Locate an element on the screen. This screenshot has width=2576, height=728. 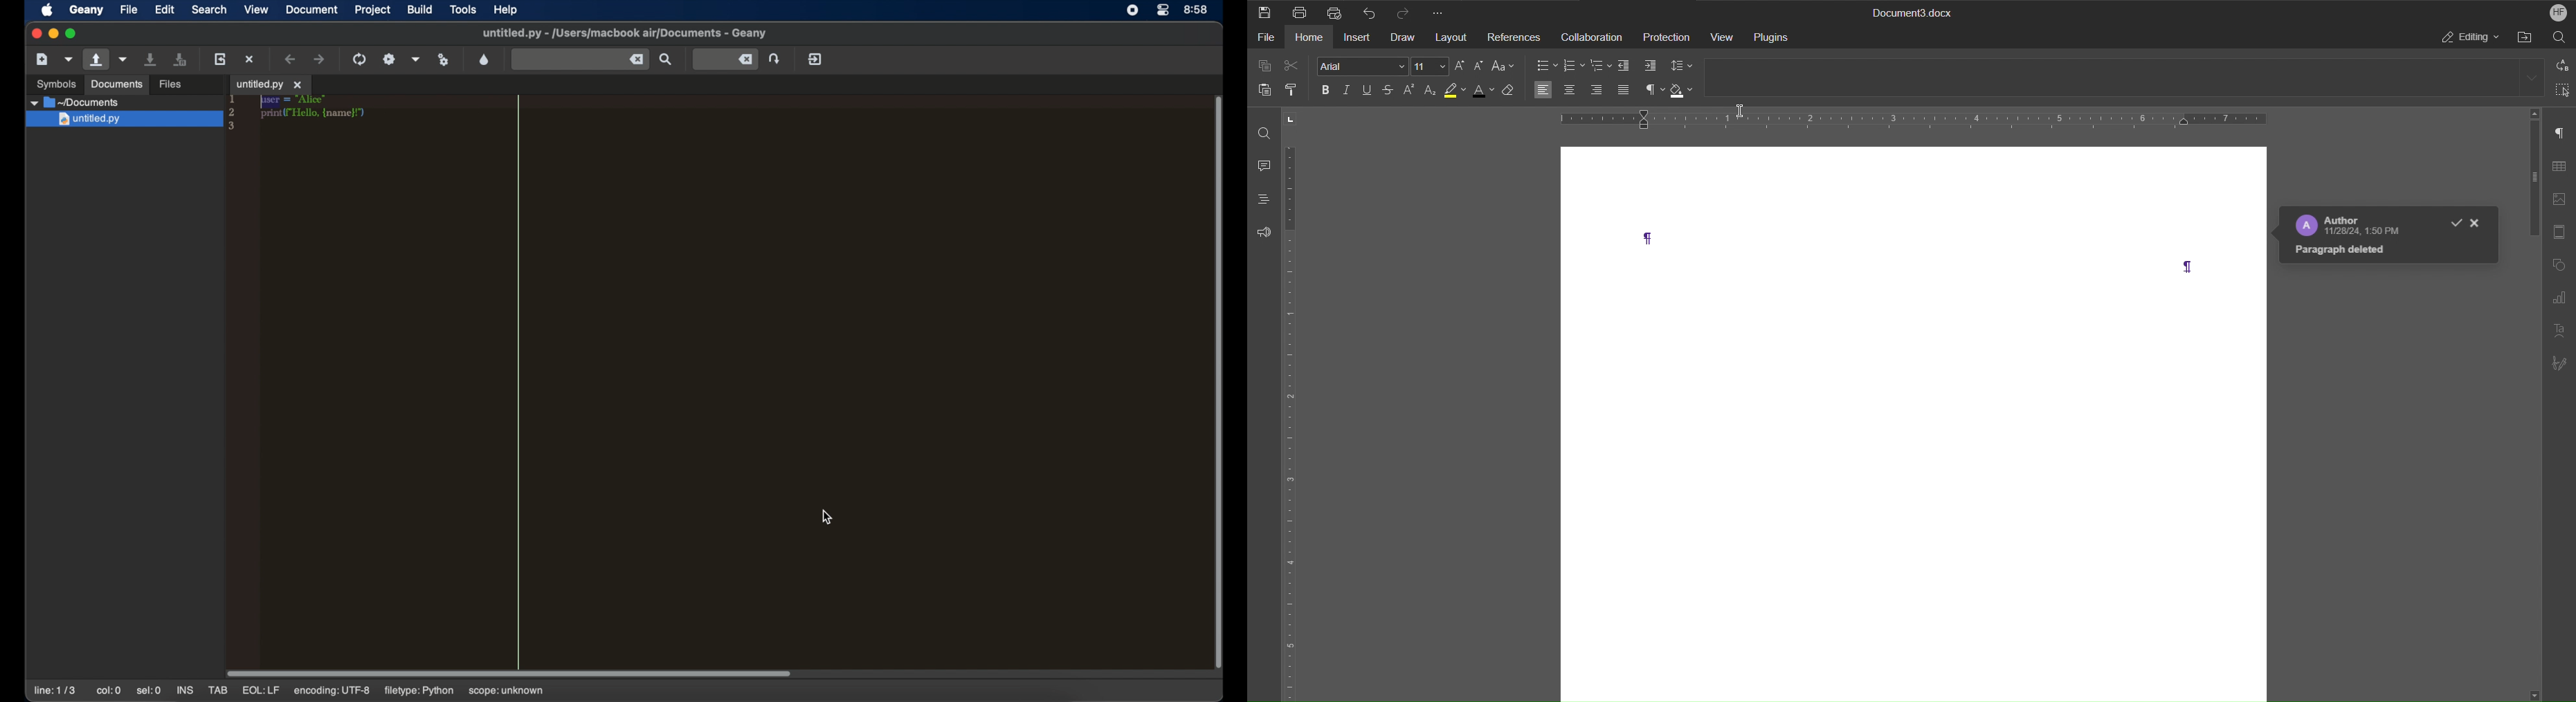
Home is located at coordinates (1312, 39).